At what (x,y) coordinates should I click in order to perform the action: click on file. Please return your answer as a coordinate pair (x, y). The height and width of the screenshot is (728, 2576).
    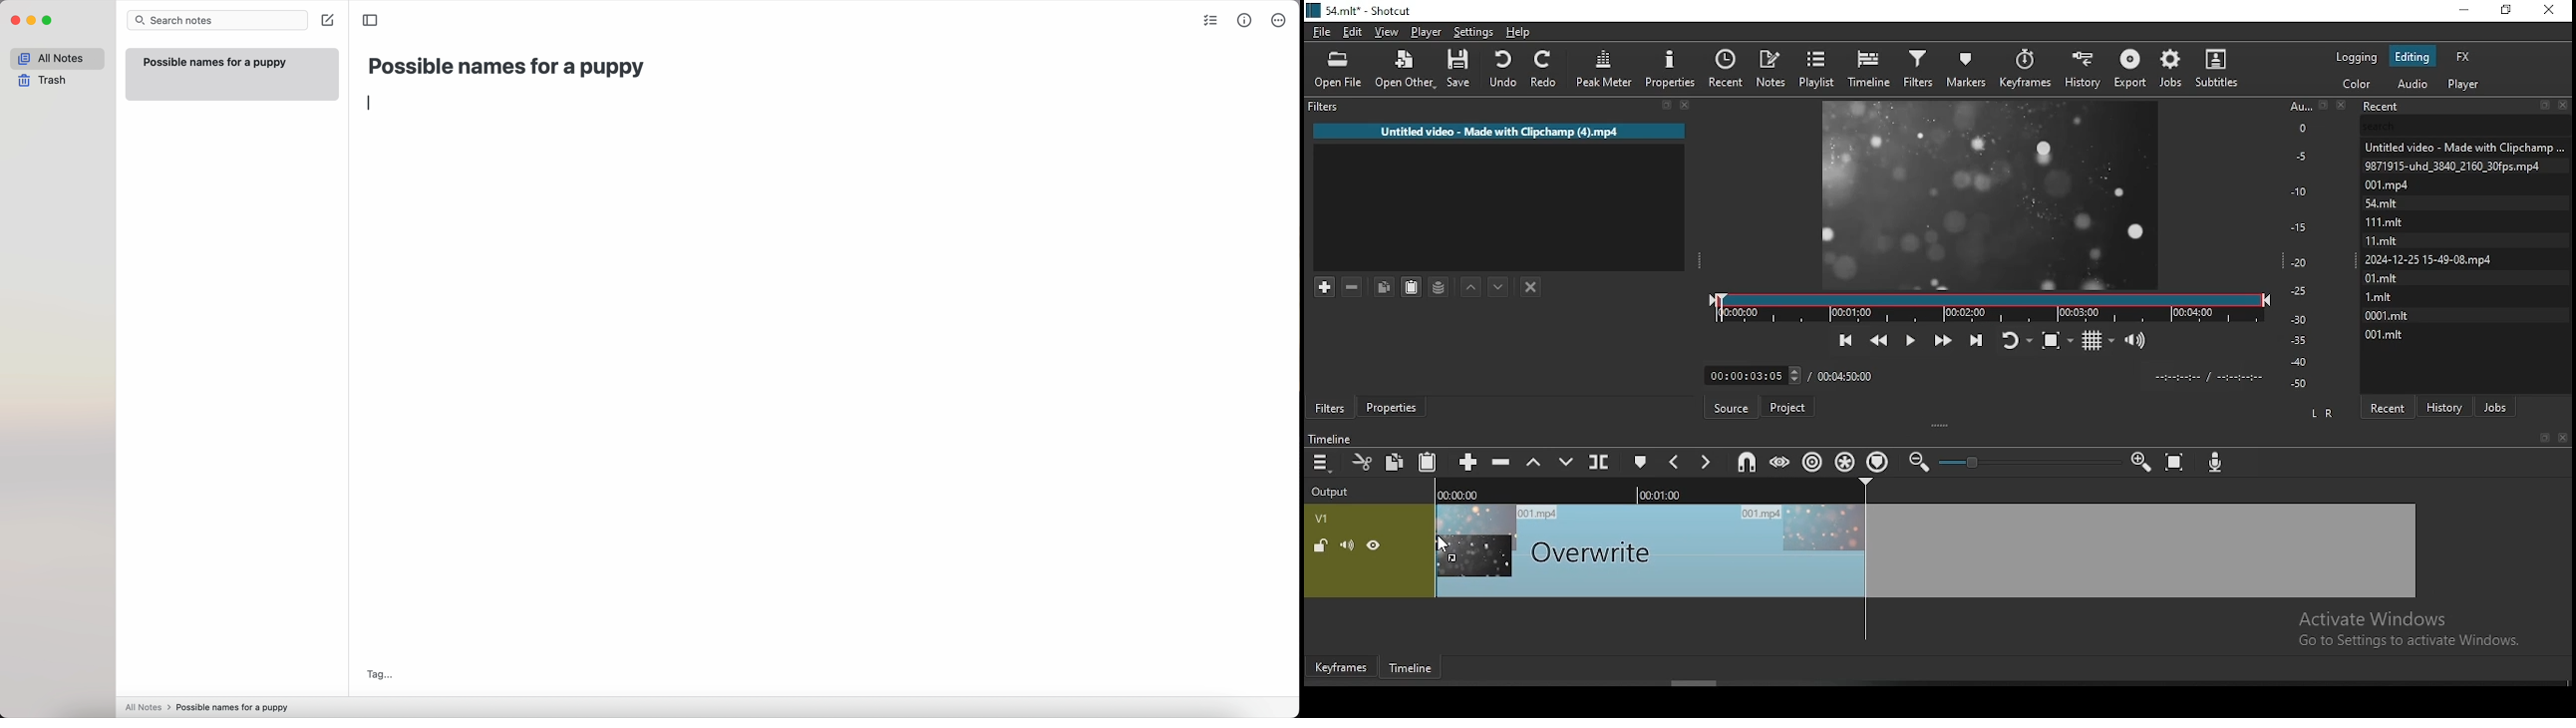
    Looking at the image, I should click on (1320, 32).